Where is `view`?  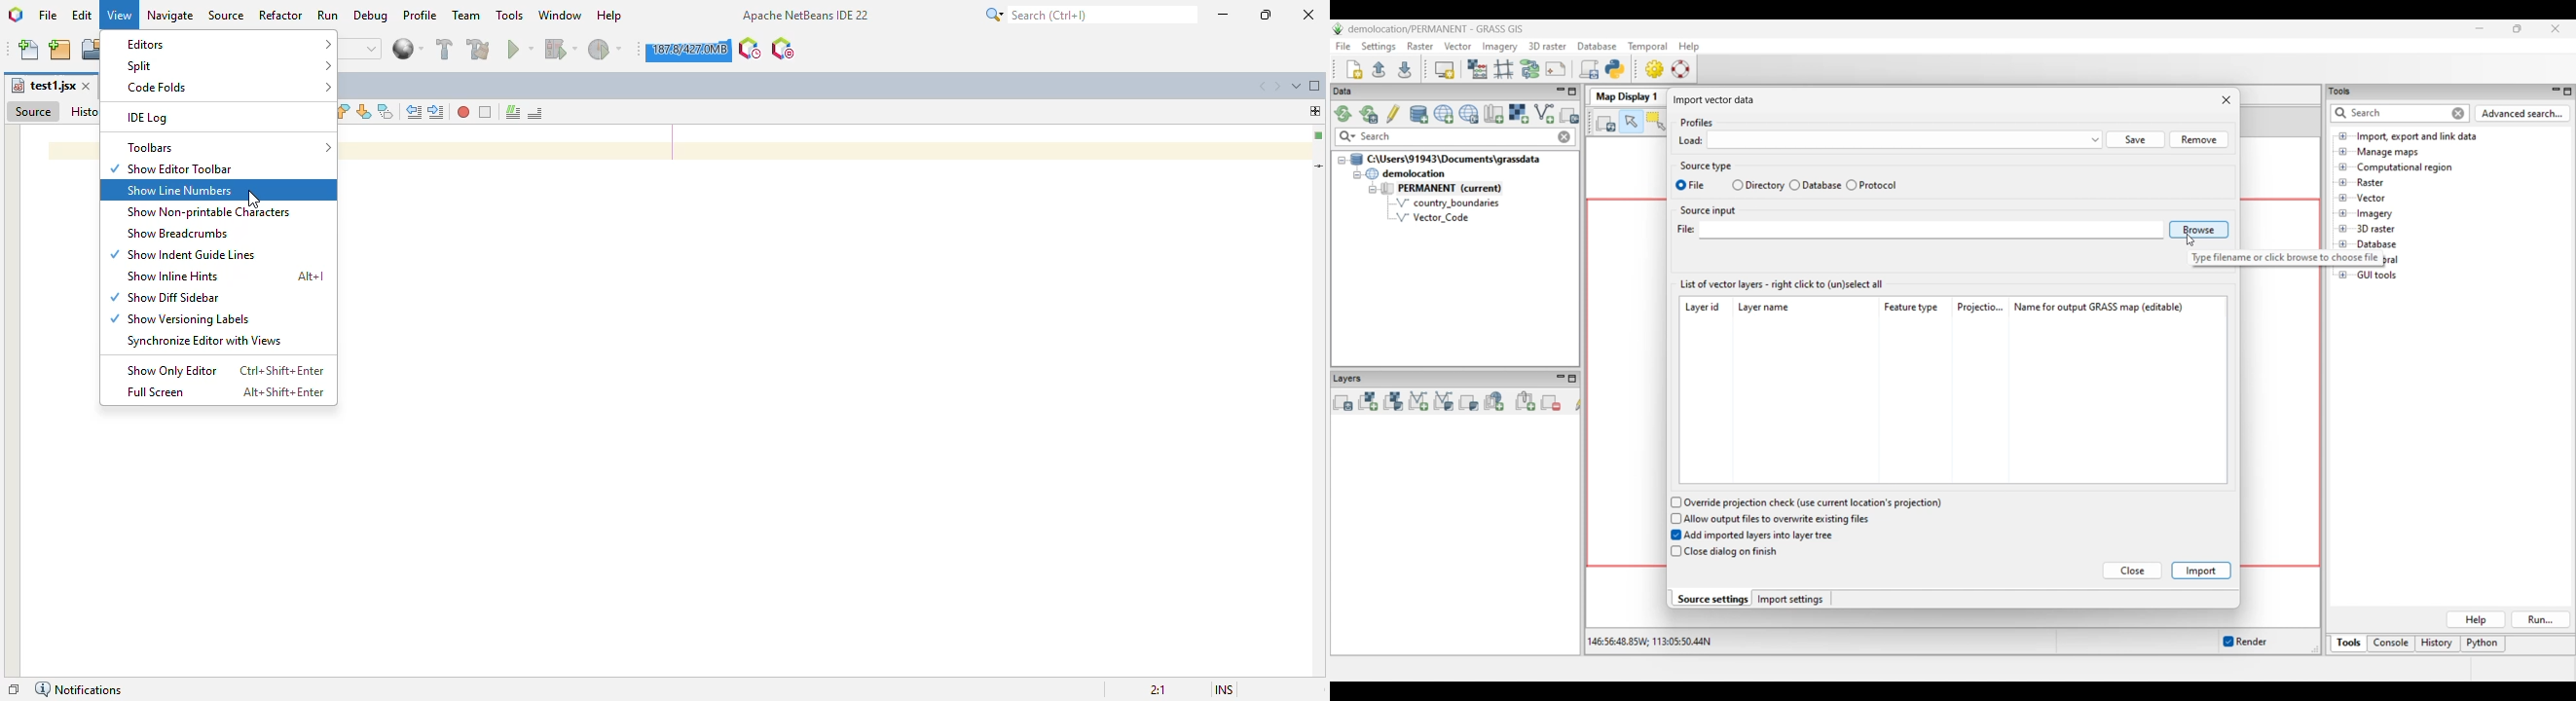
view is located at coordinates (120, 16).